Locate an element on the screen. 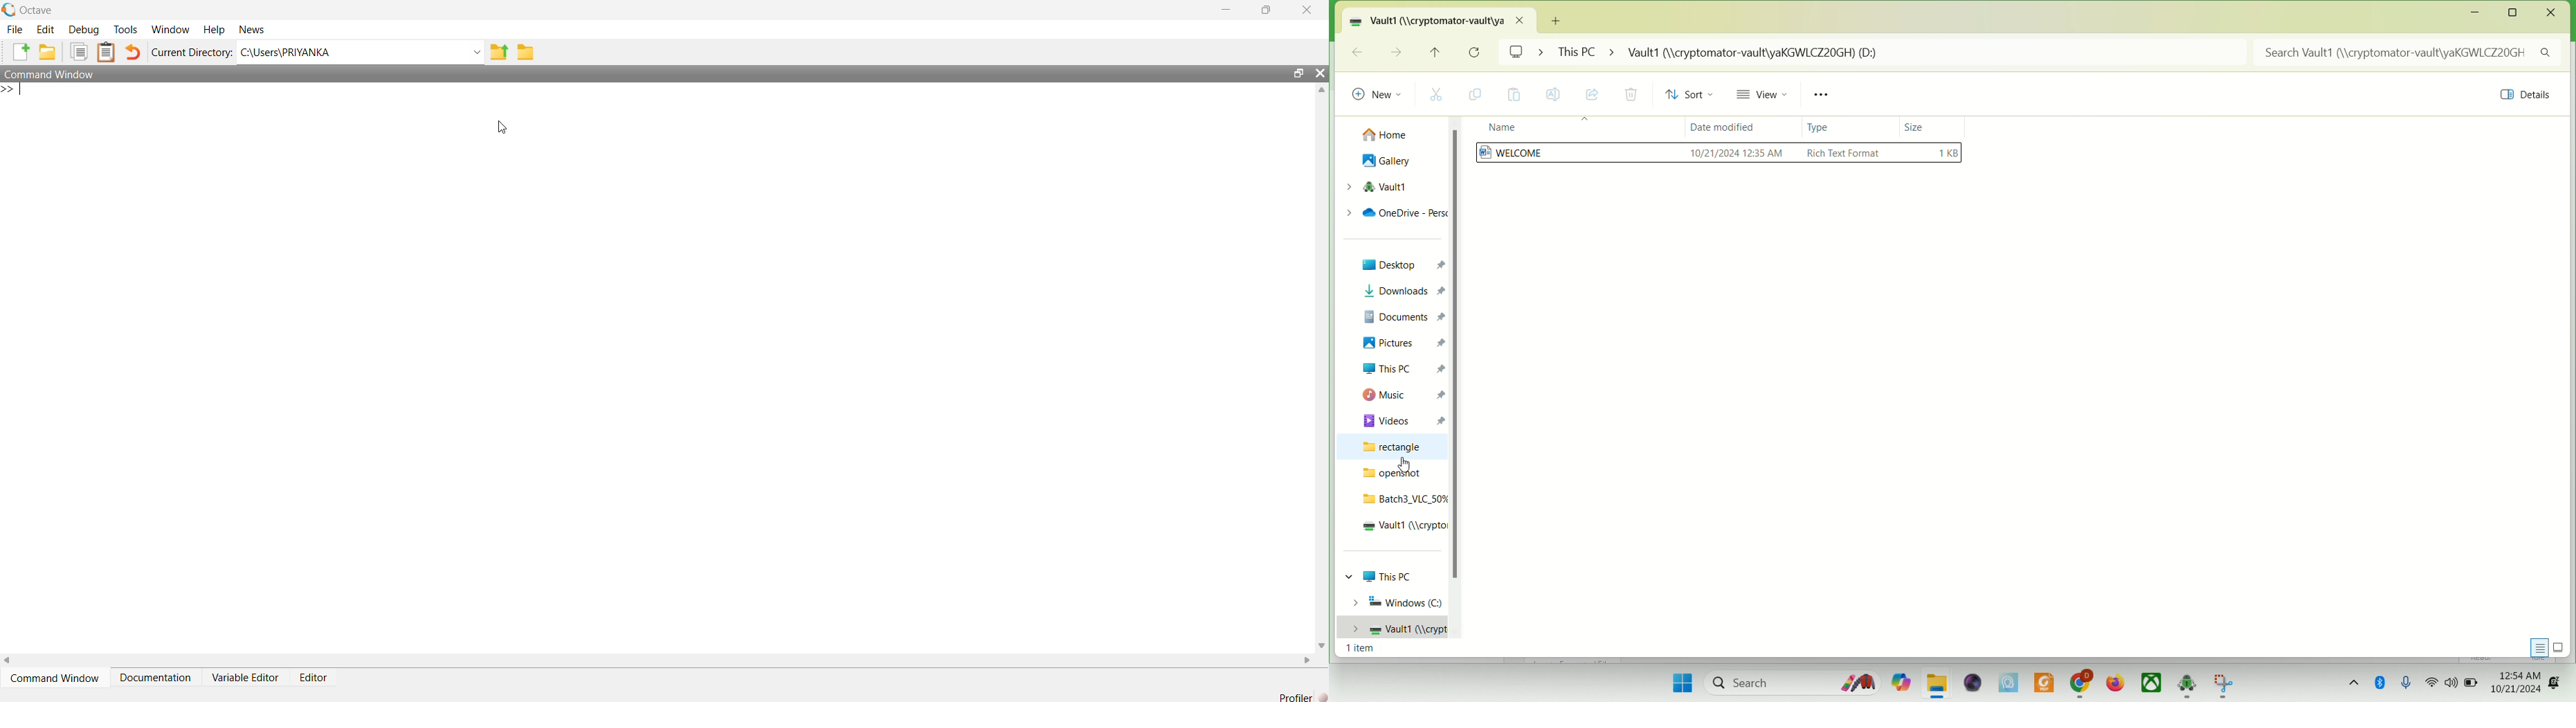 The width and height of the screenshot is (2576, 728). Command Window is located at coordinates (57, 678).